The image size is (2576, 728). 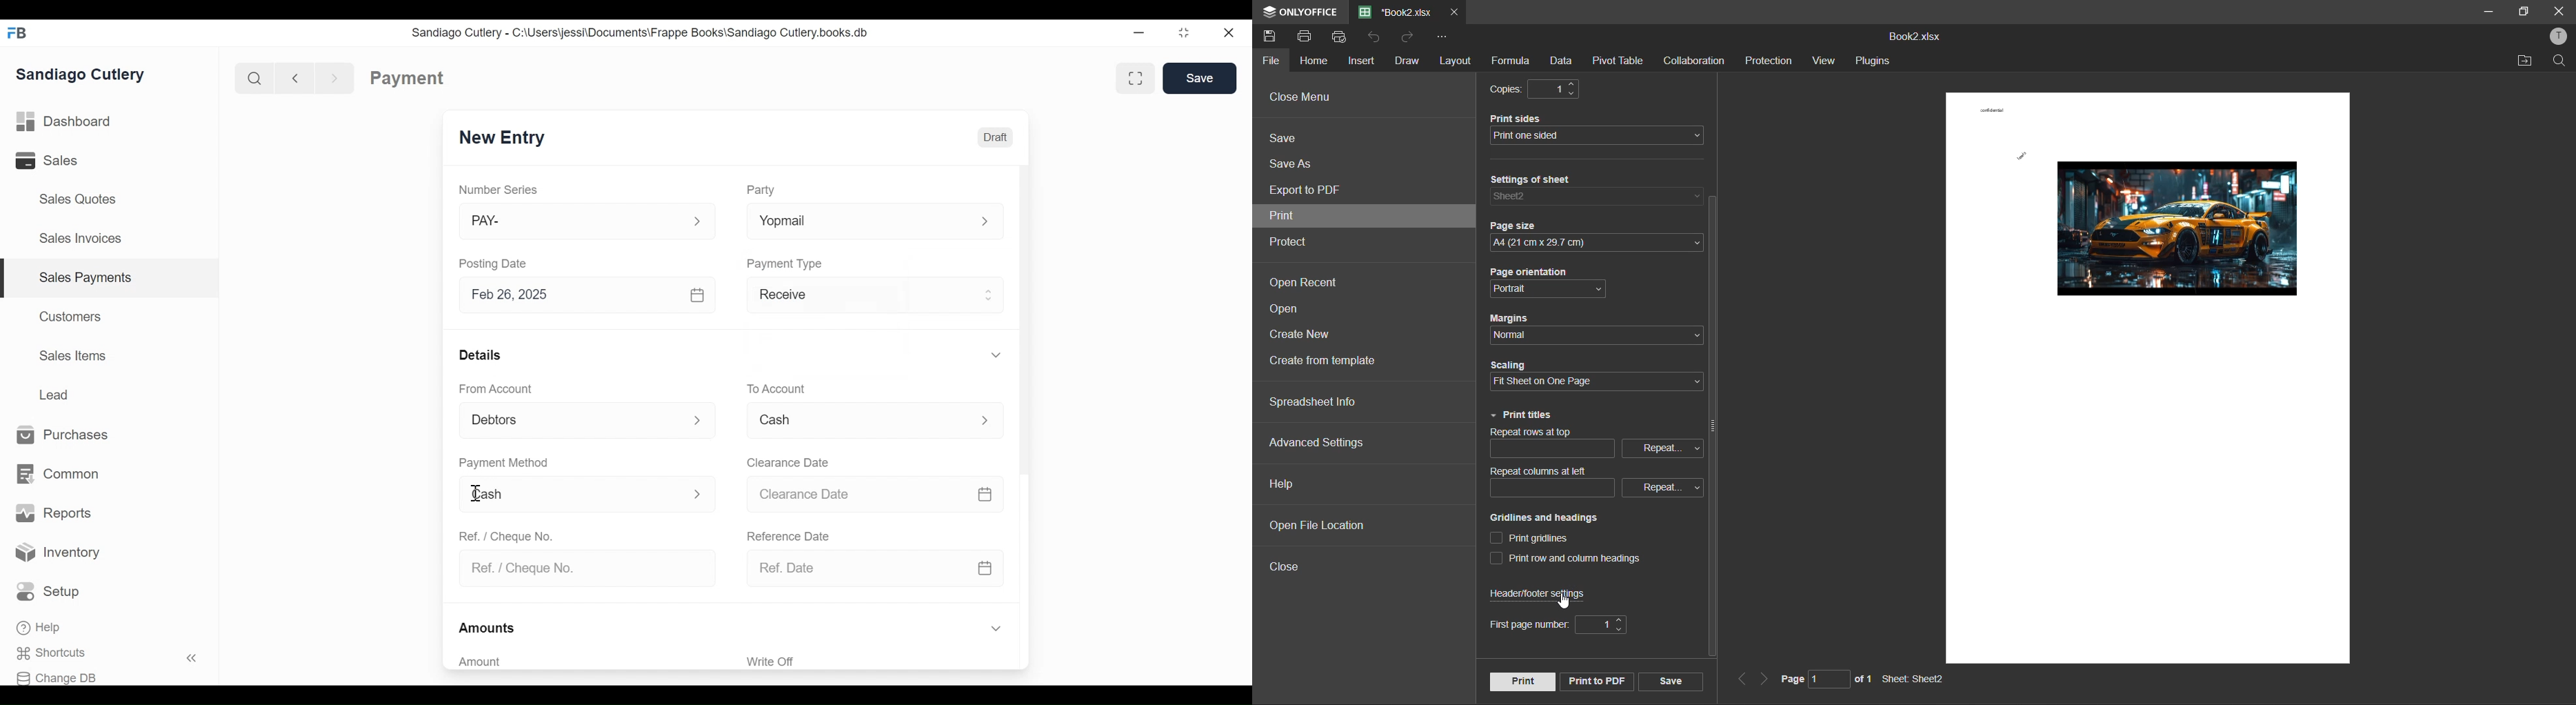 I want to click on PAY-, so click(x=573, y=223).